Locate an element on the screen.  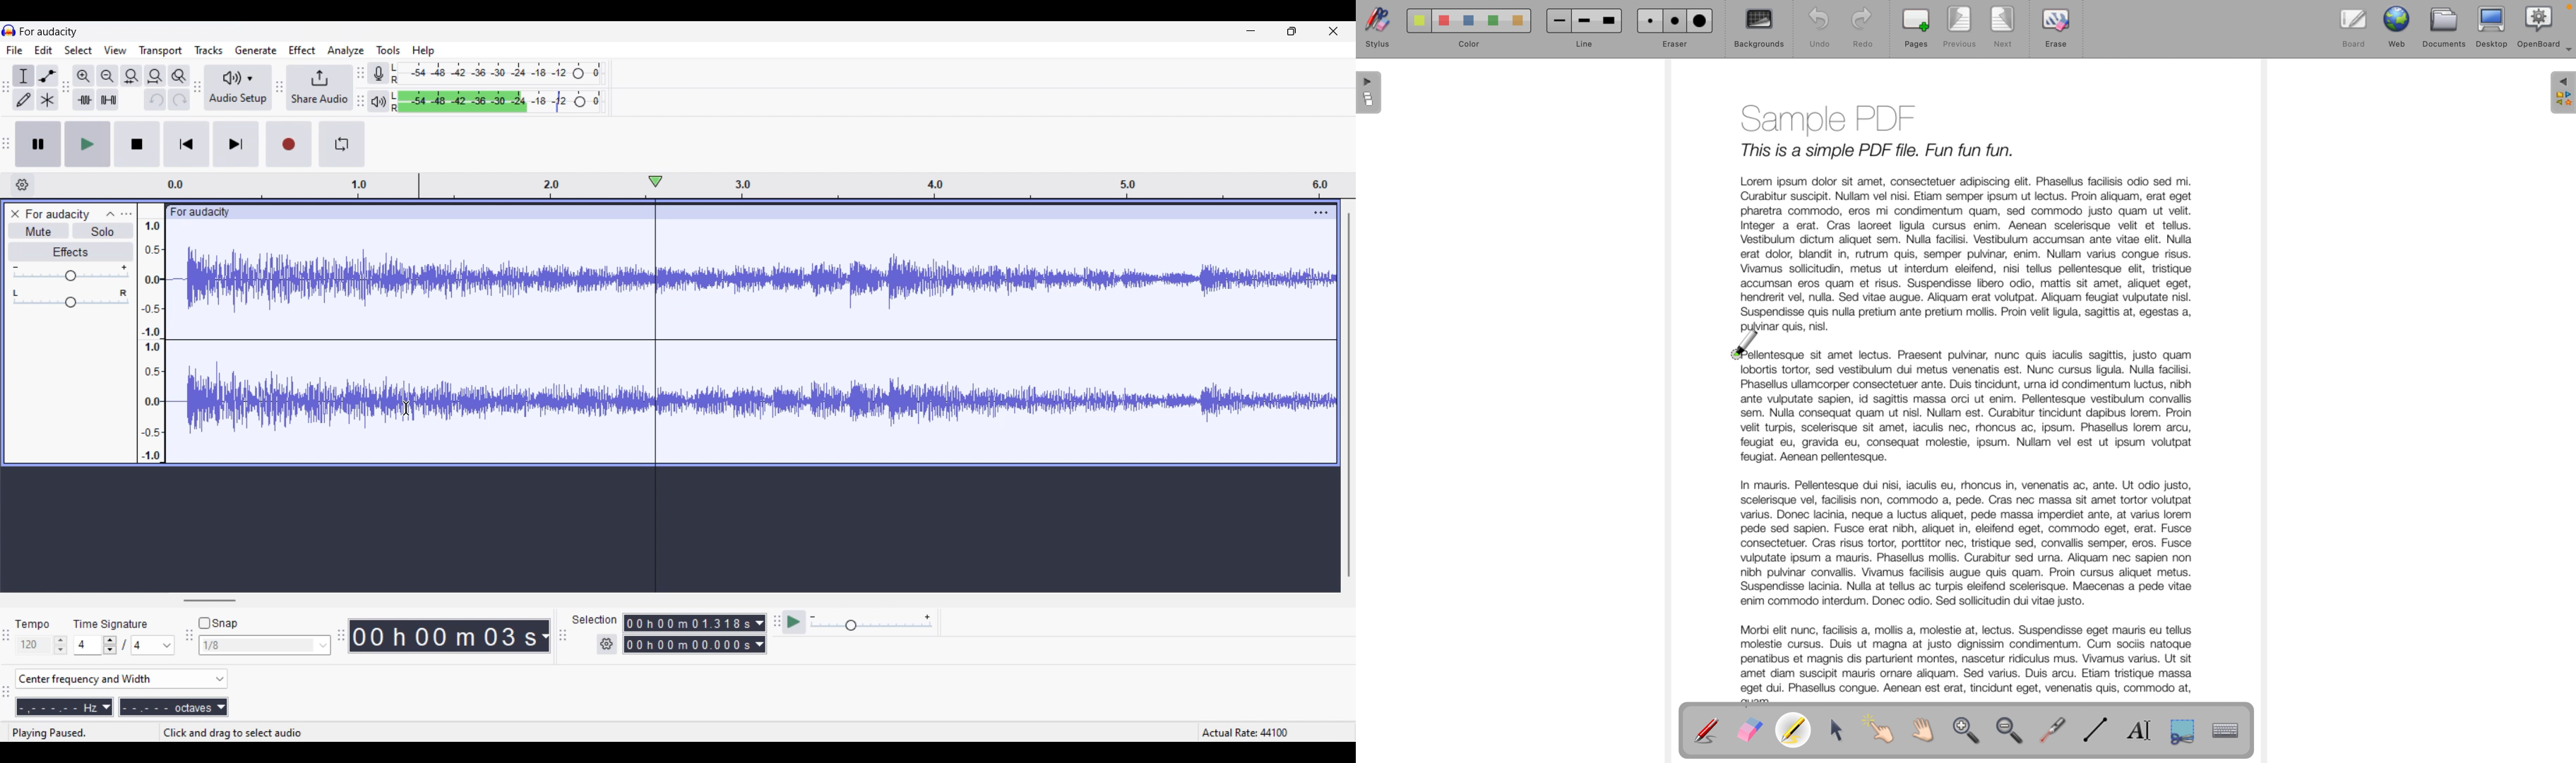
Skip/Select to start is located at coordinates (187, 144).